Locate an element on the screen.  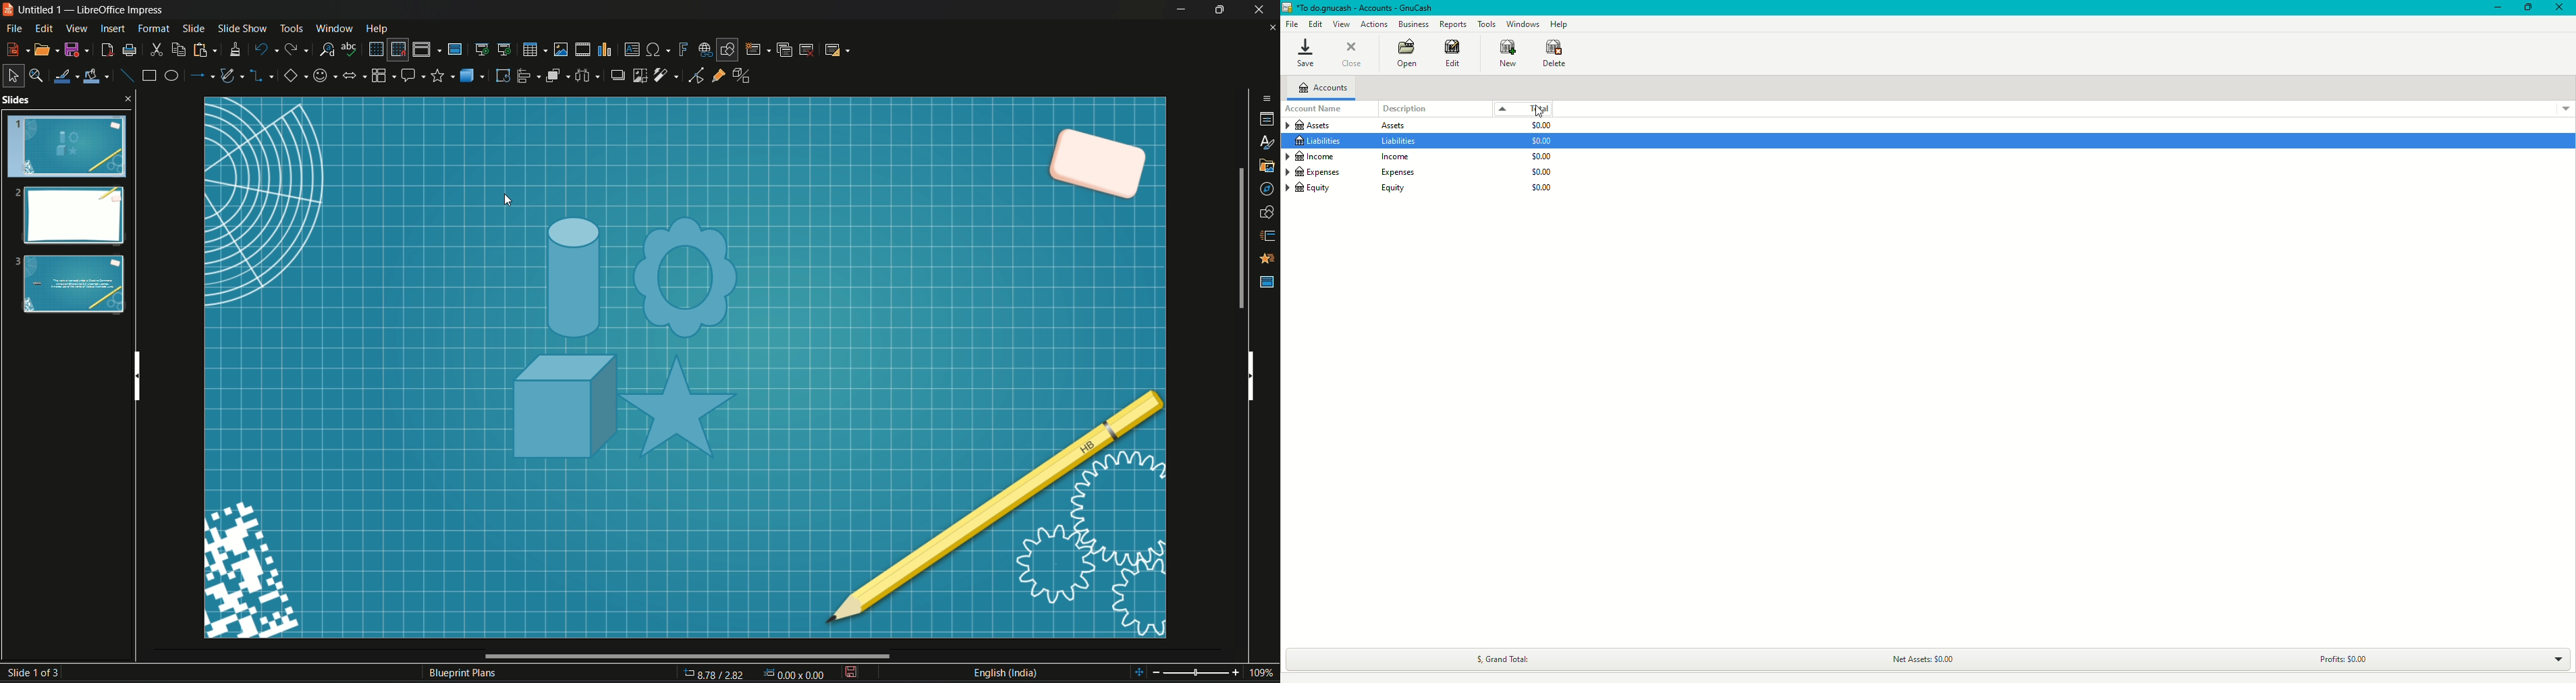
export is located at coordinates (105, 50).